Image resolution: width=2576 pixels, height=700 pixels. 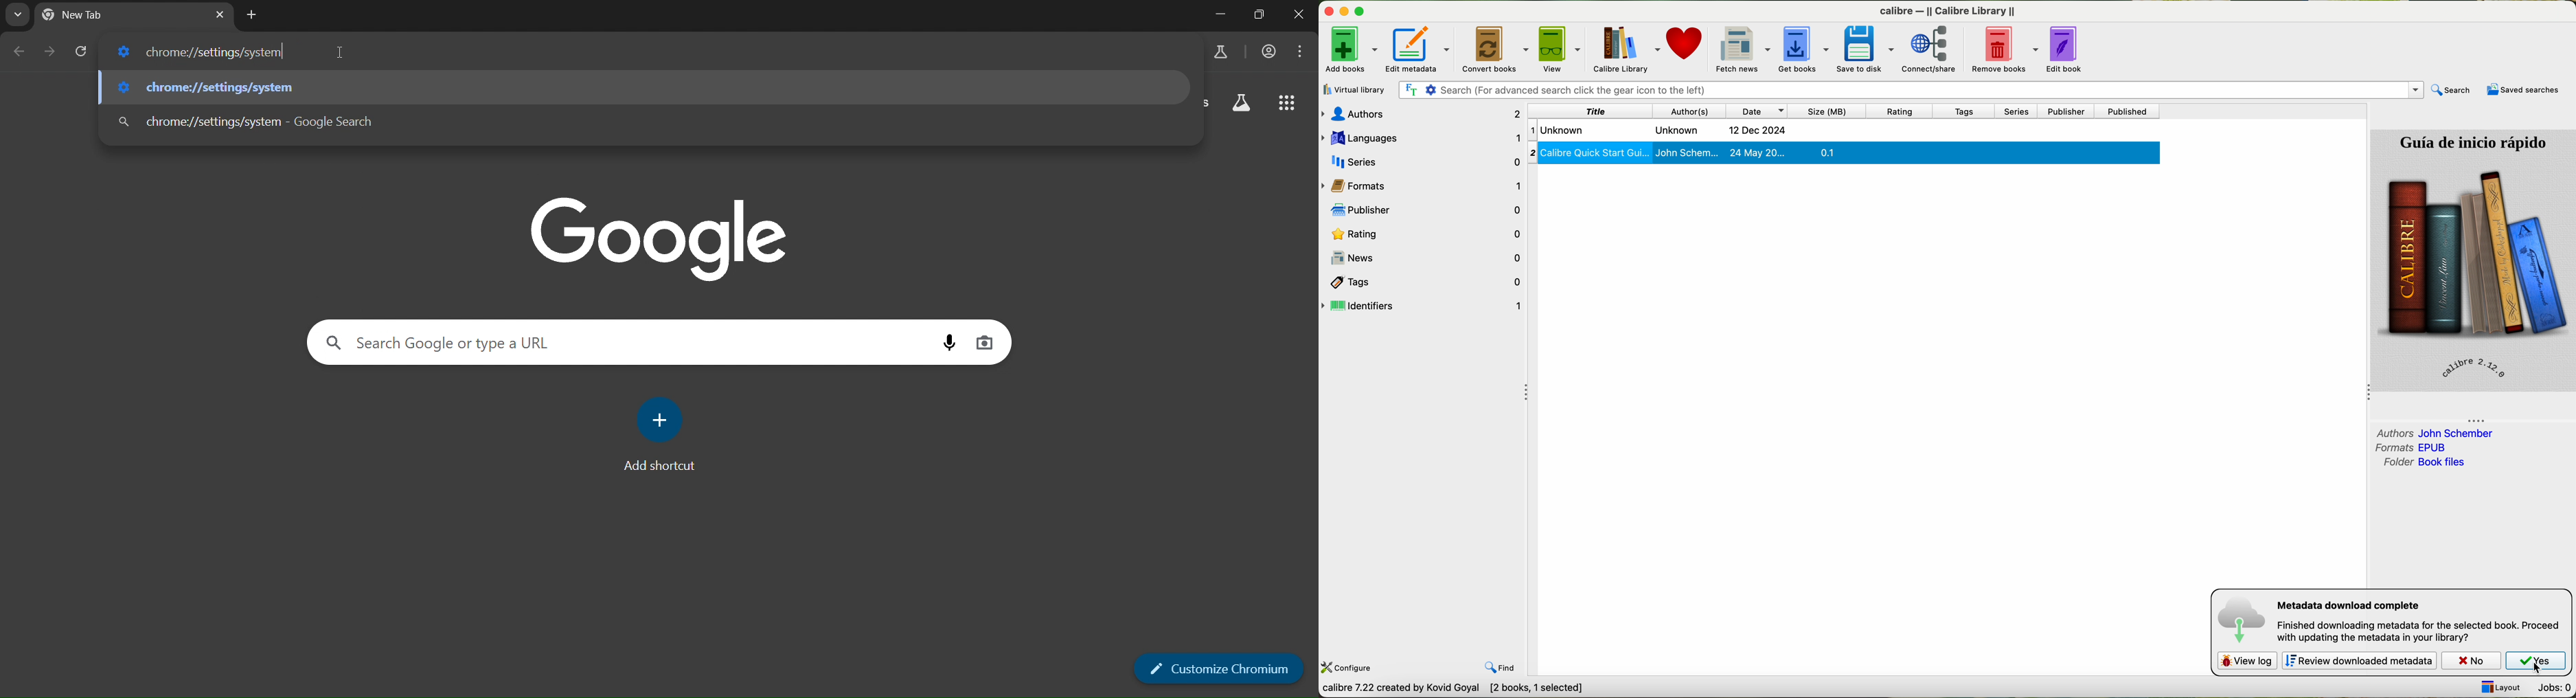 I want to click on customize chromium, so click(x=1220, y=668).